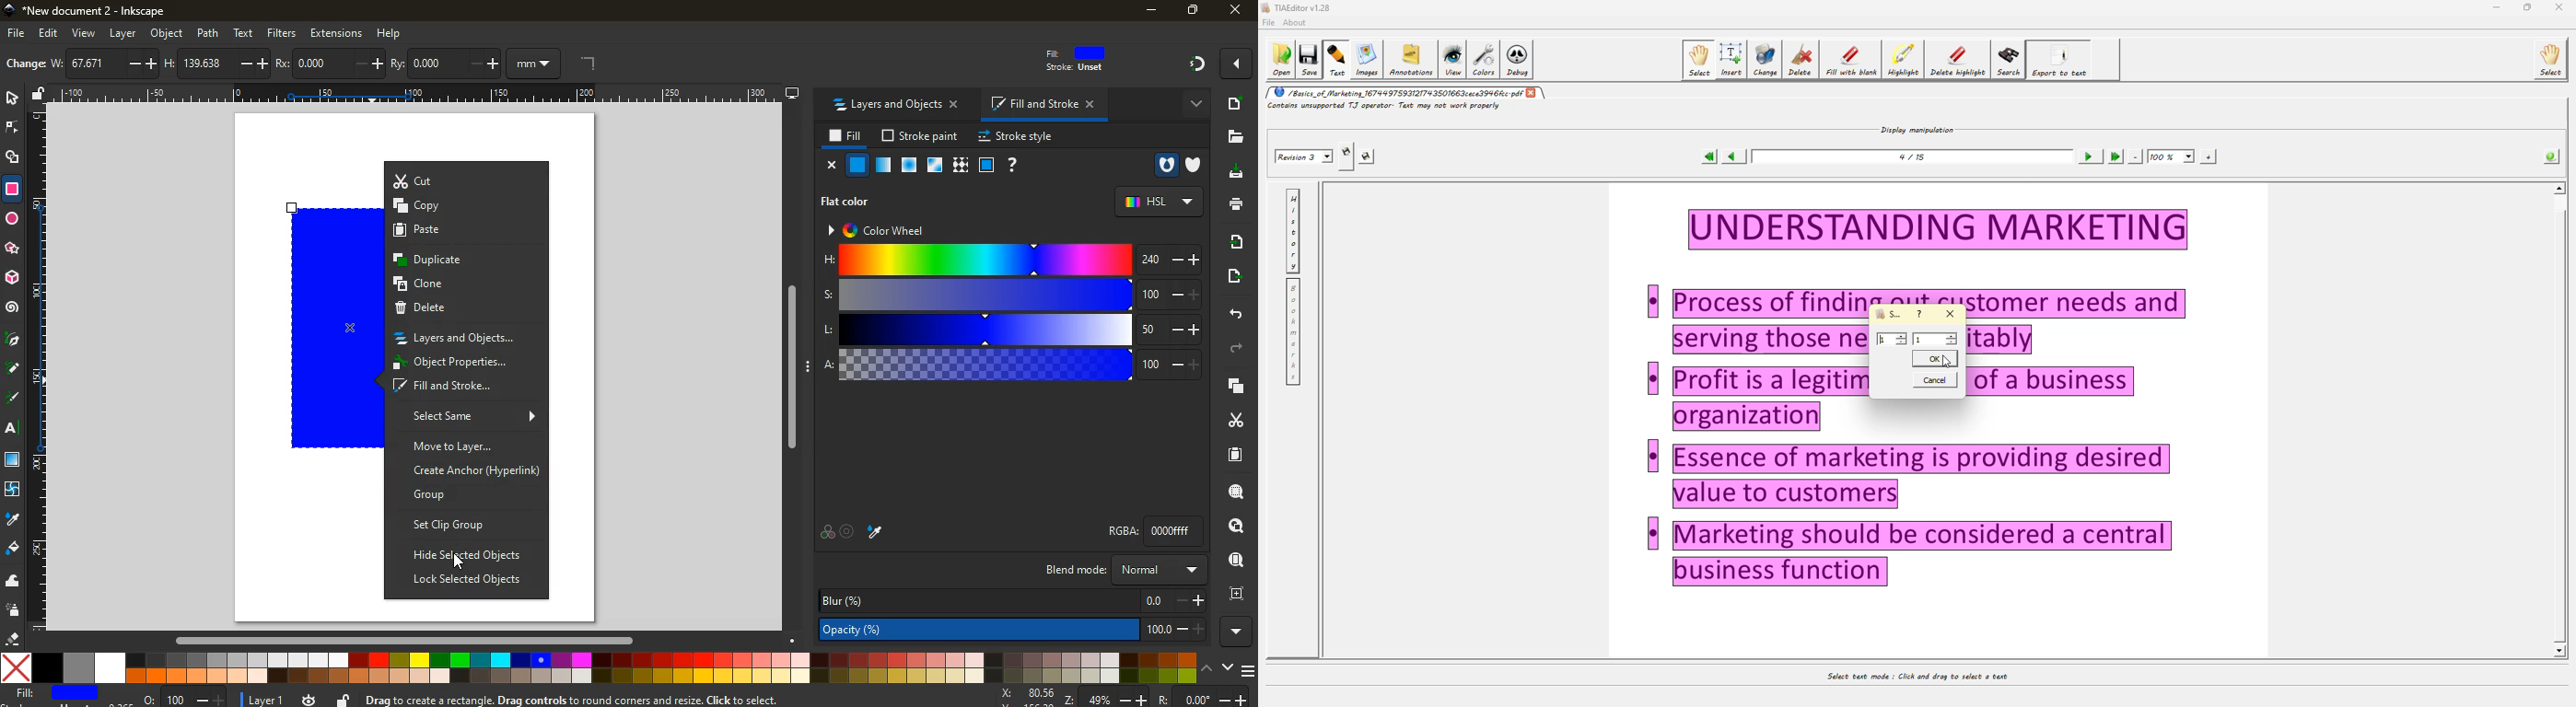 The height and width of the screenshot is (728, 2576). I want to click on path, so click(207, 33).